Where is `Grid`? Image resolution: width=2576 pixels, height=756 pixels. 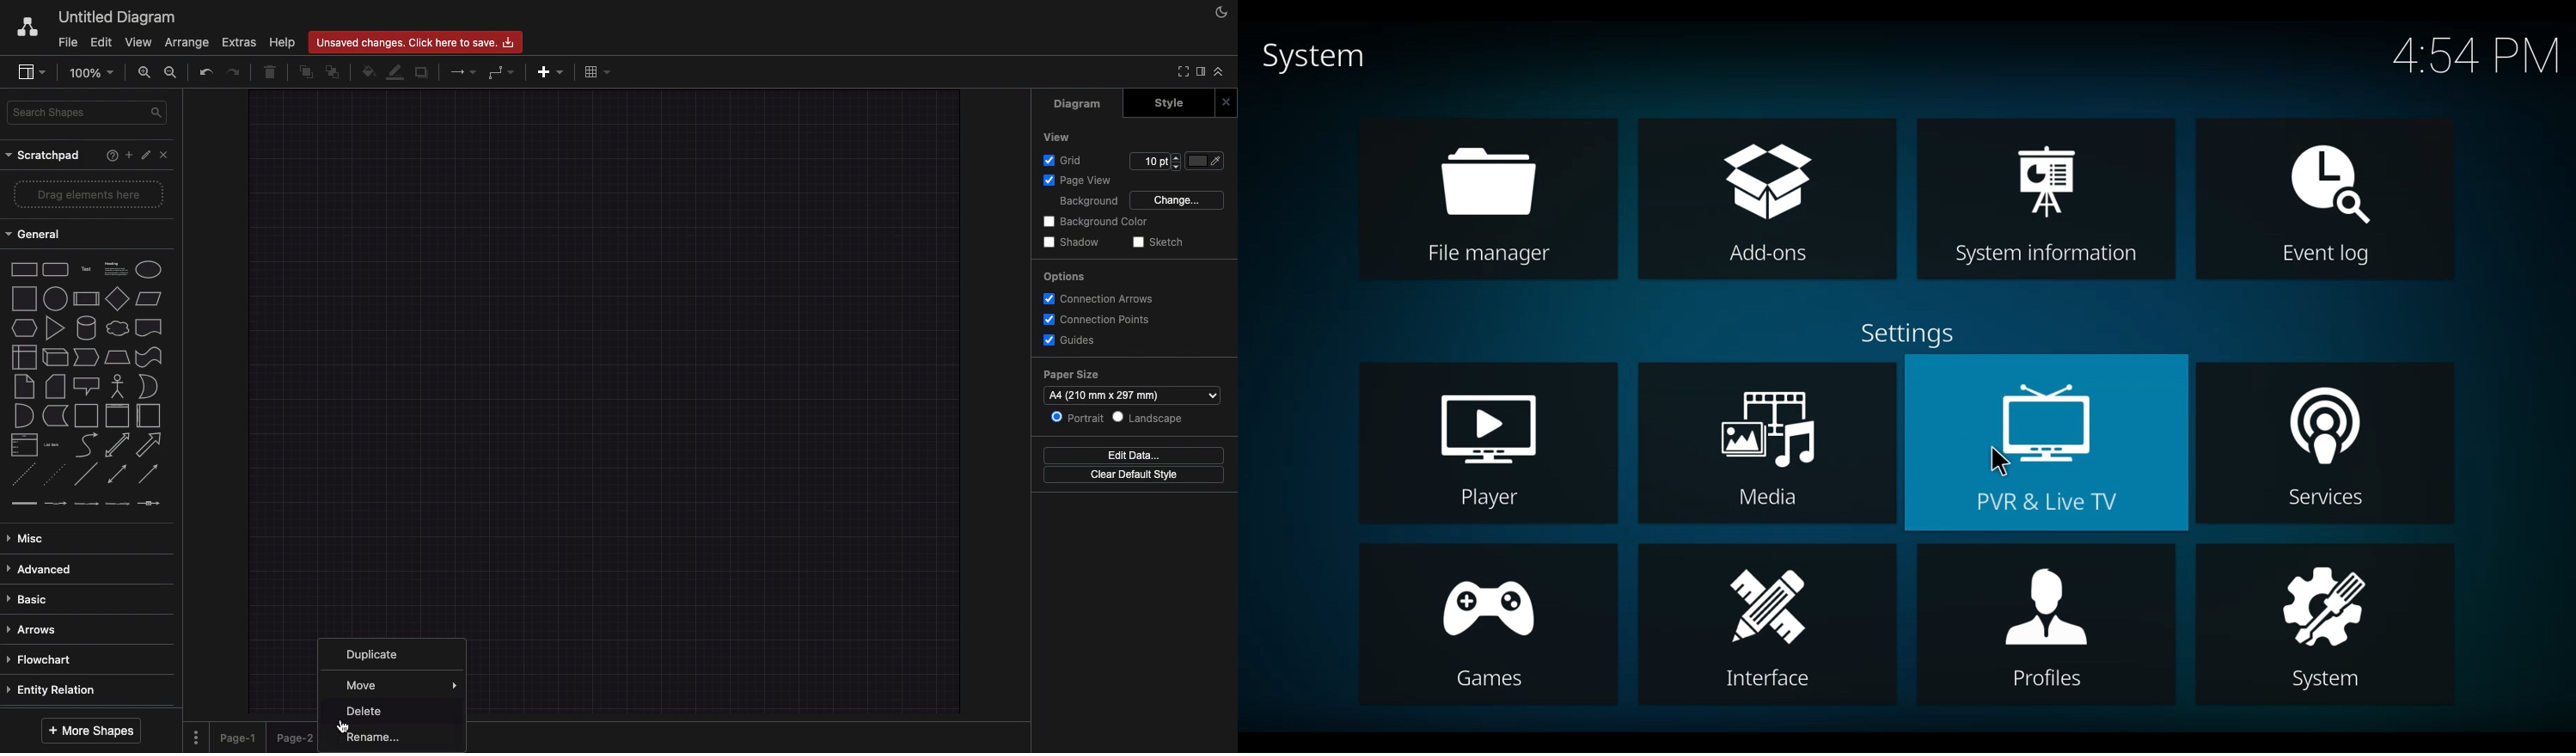
Grid is located at coordinates (1062, 161).